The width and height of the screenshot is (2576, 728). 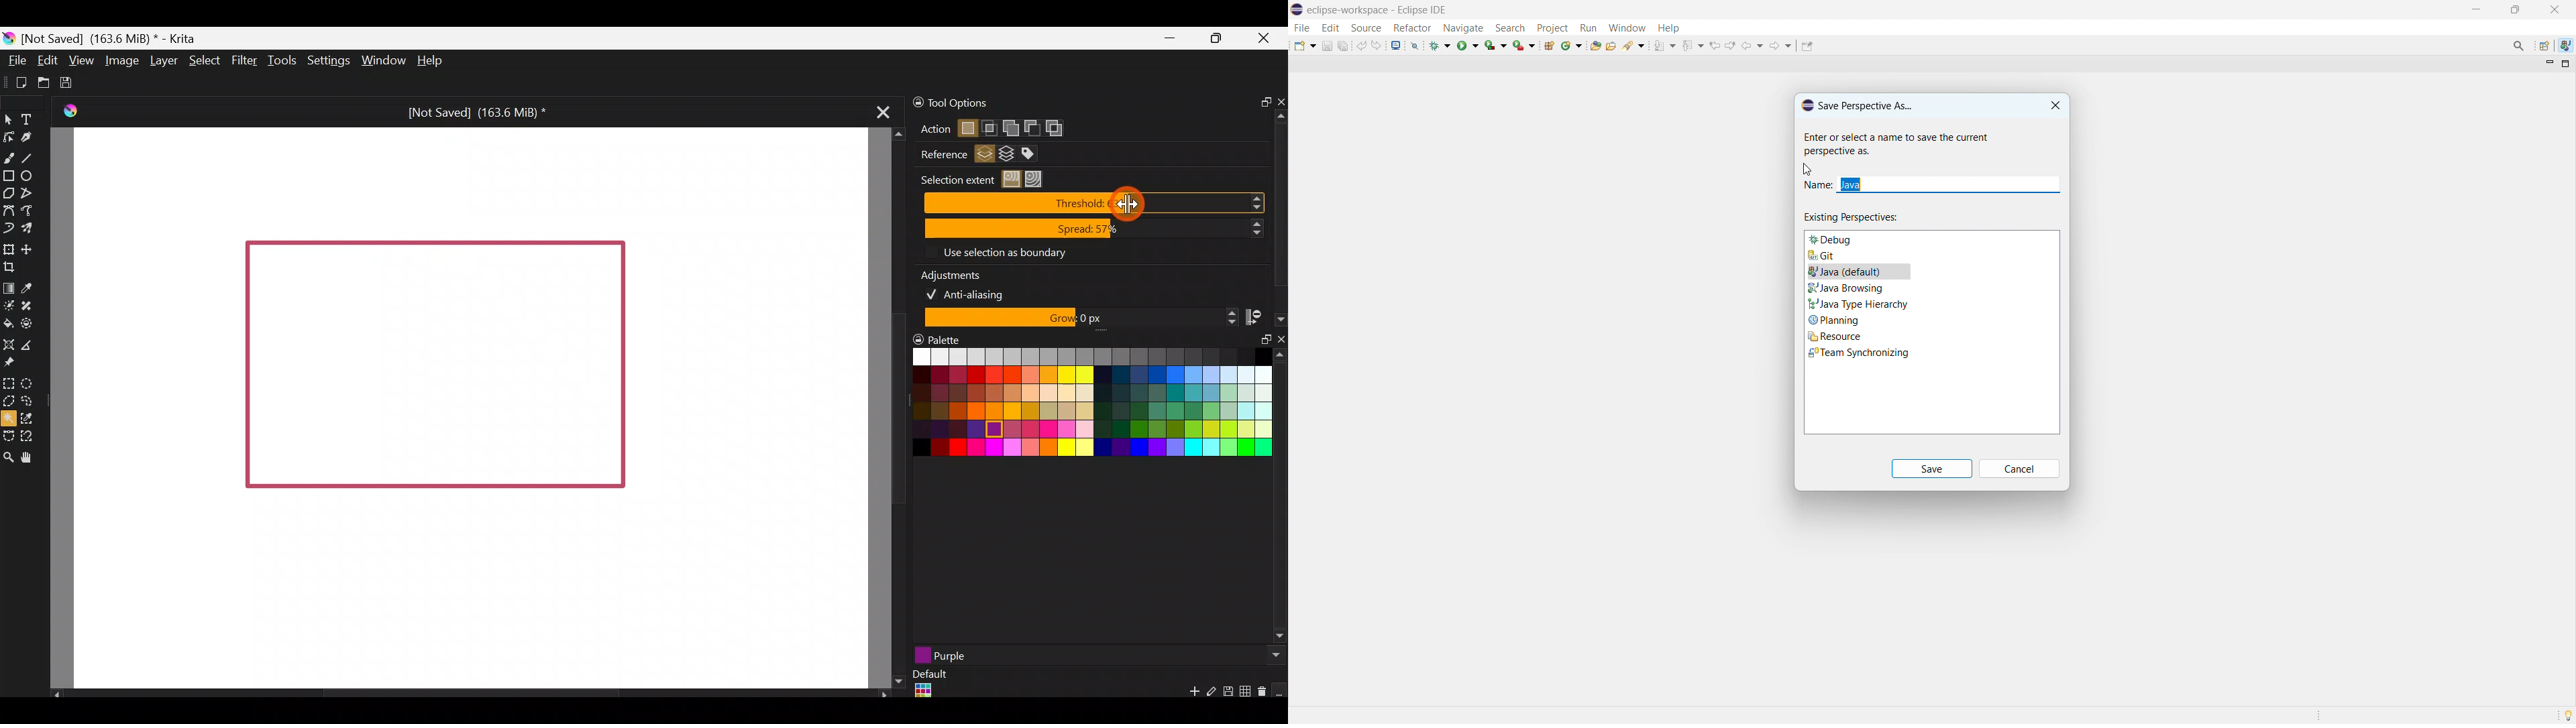 I want to click on Tool options, so click(x=985, y=103).